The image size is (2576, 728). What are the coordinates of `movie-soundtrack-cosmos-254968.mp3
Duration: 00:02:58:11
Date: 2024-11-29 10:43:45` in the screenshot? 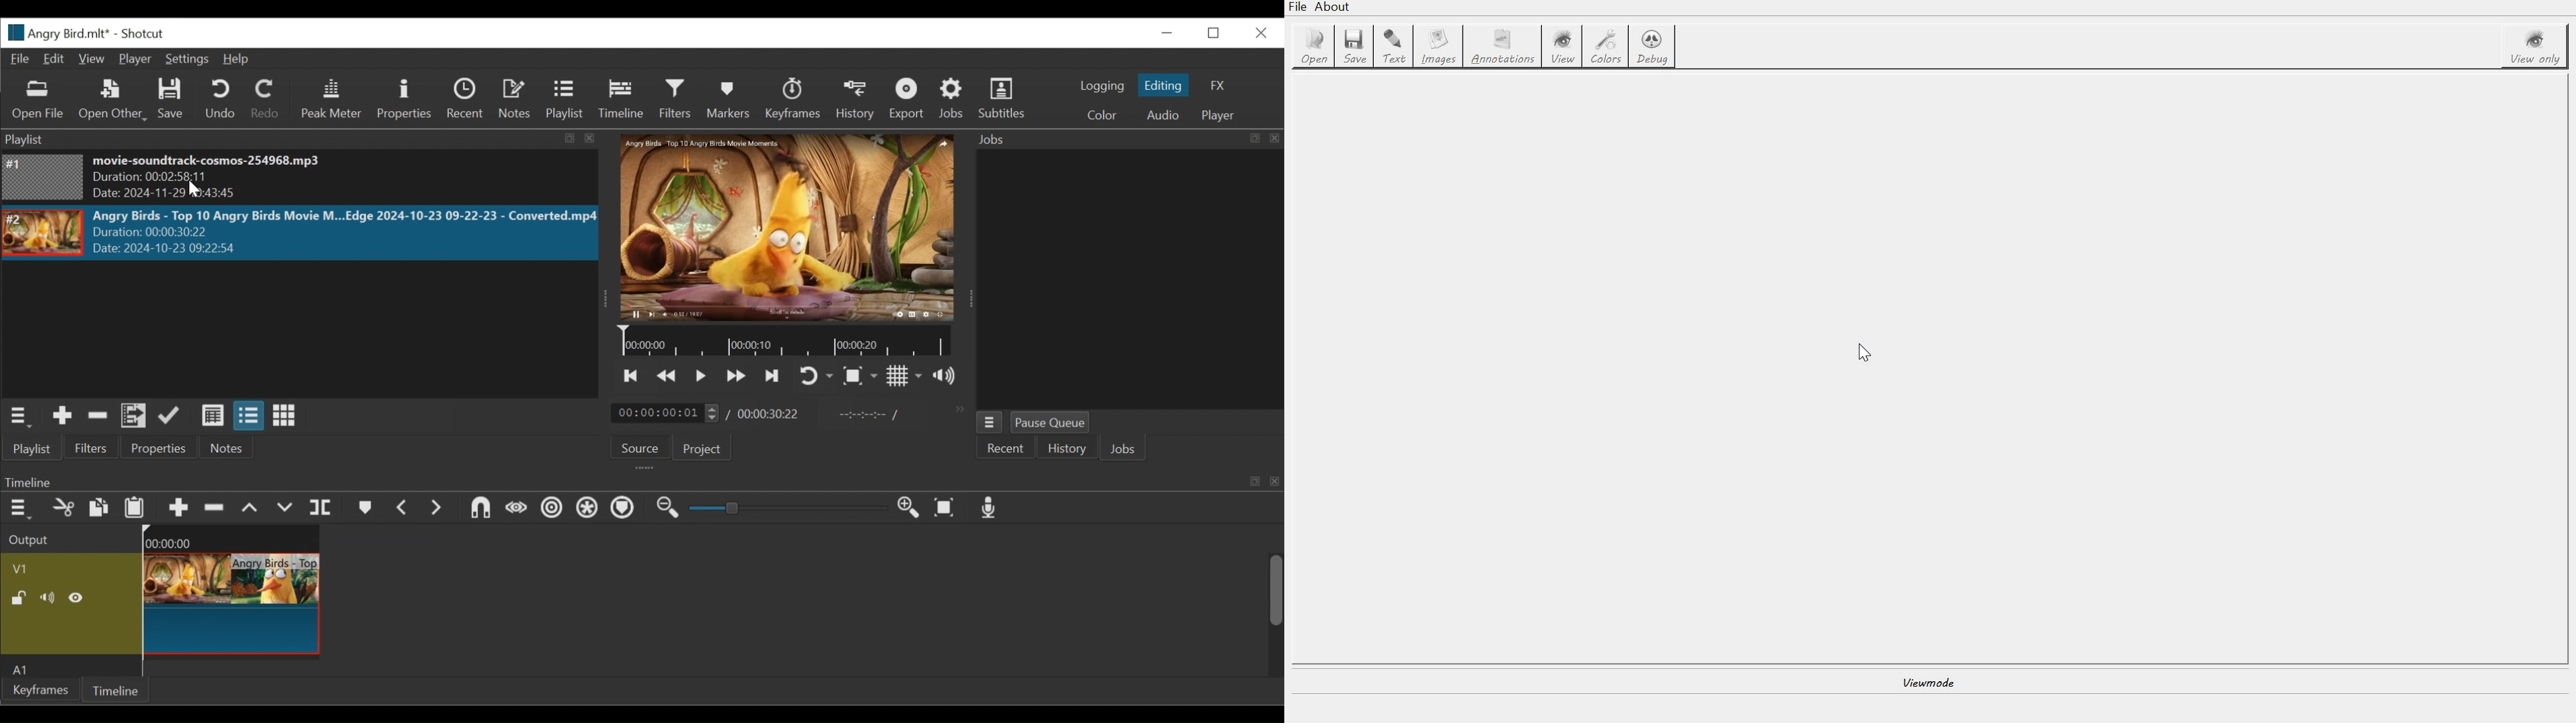 It's located at (236, 179).